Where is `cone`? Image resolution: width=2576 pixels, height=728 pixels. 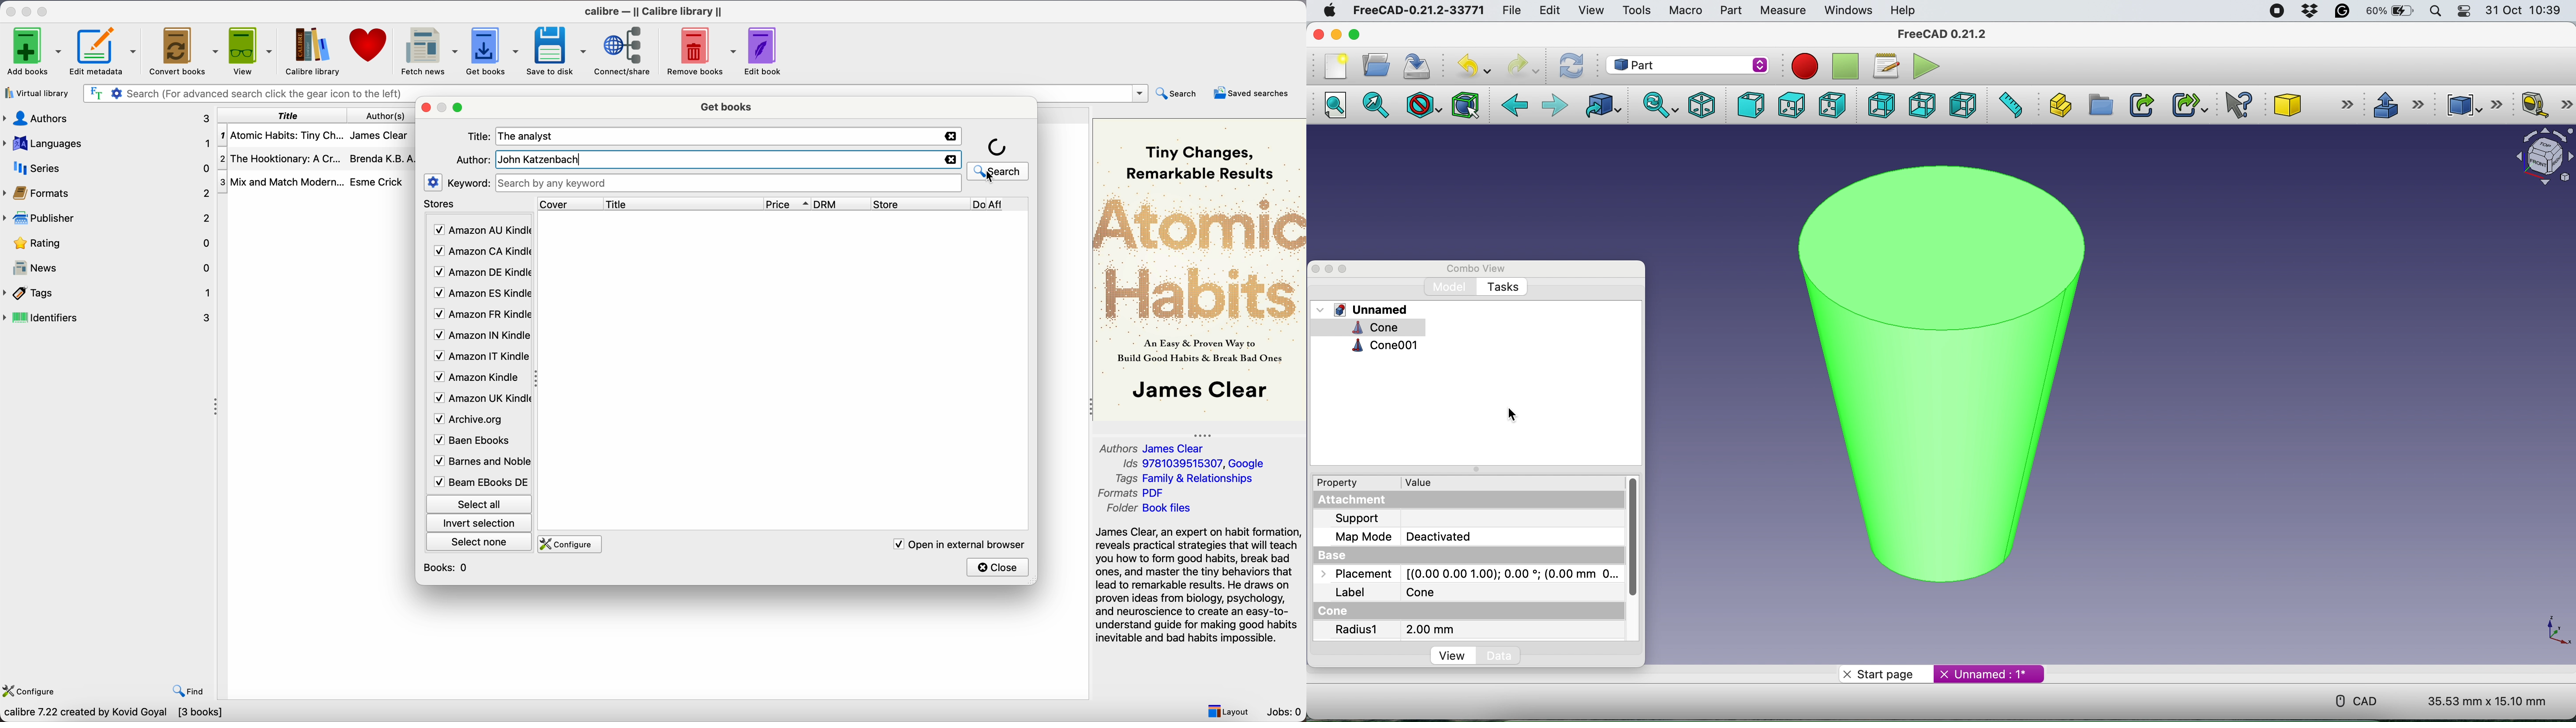 cone is located at coordinates (1934, 367).